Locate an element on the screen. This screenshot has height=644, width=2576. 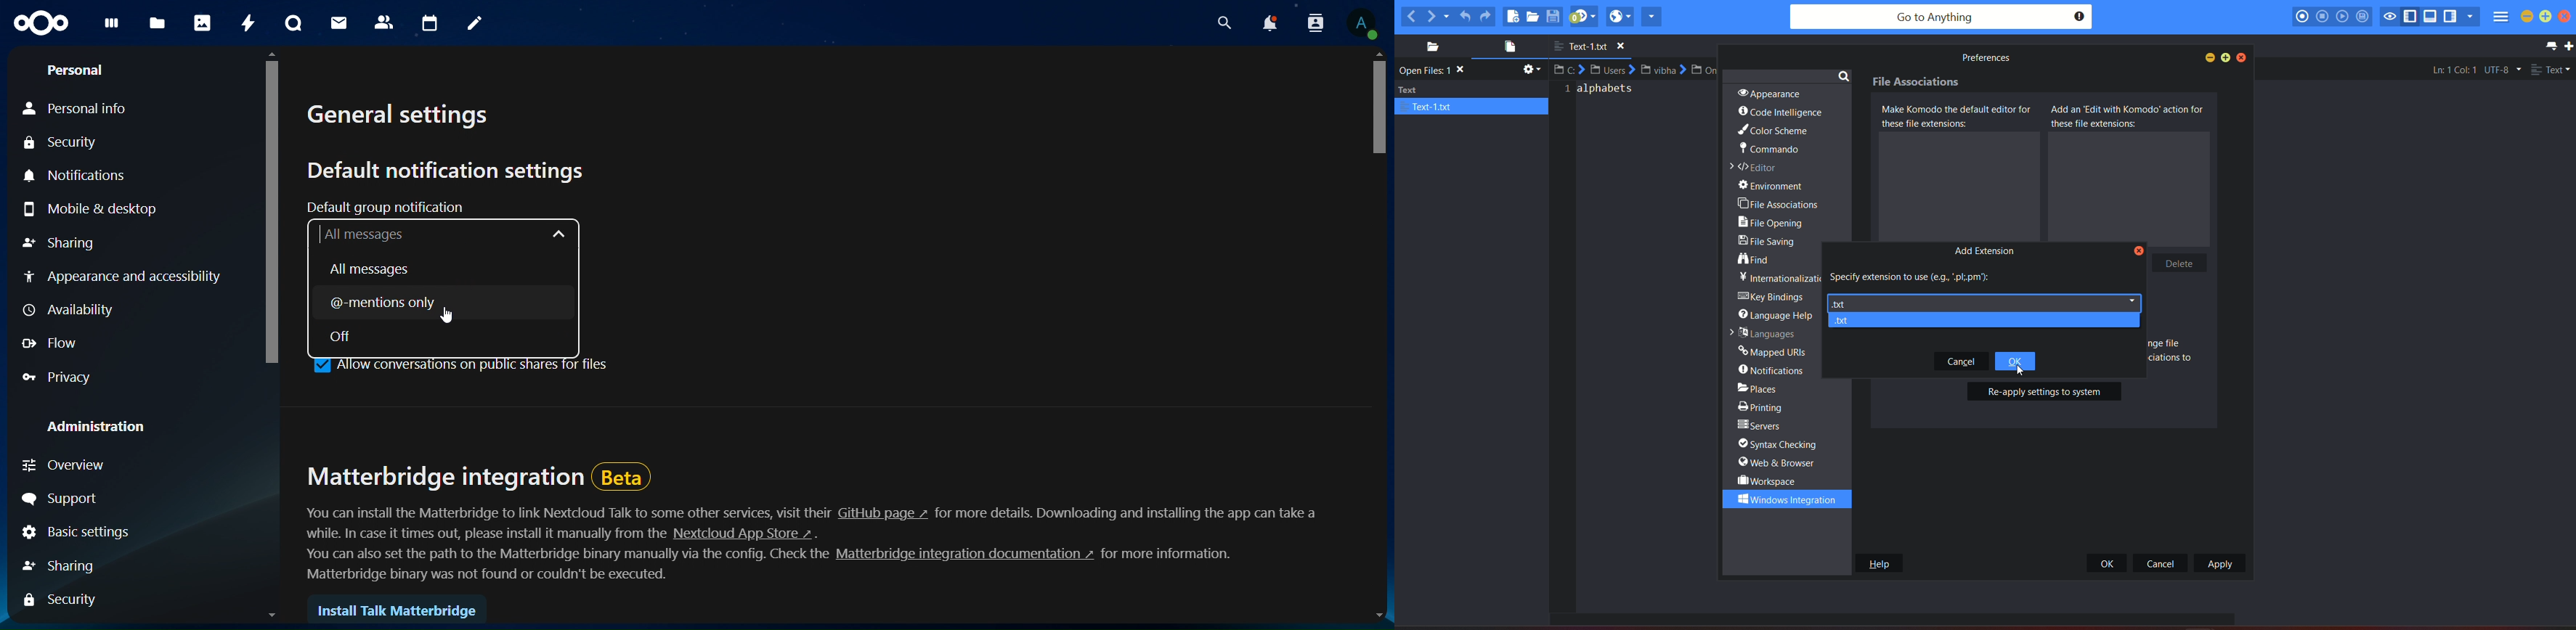
hyperlink is located at coordinates (883, 513).